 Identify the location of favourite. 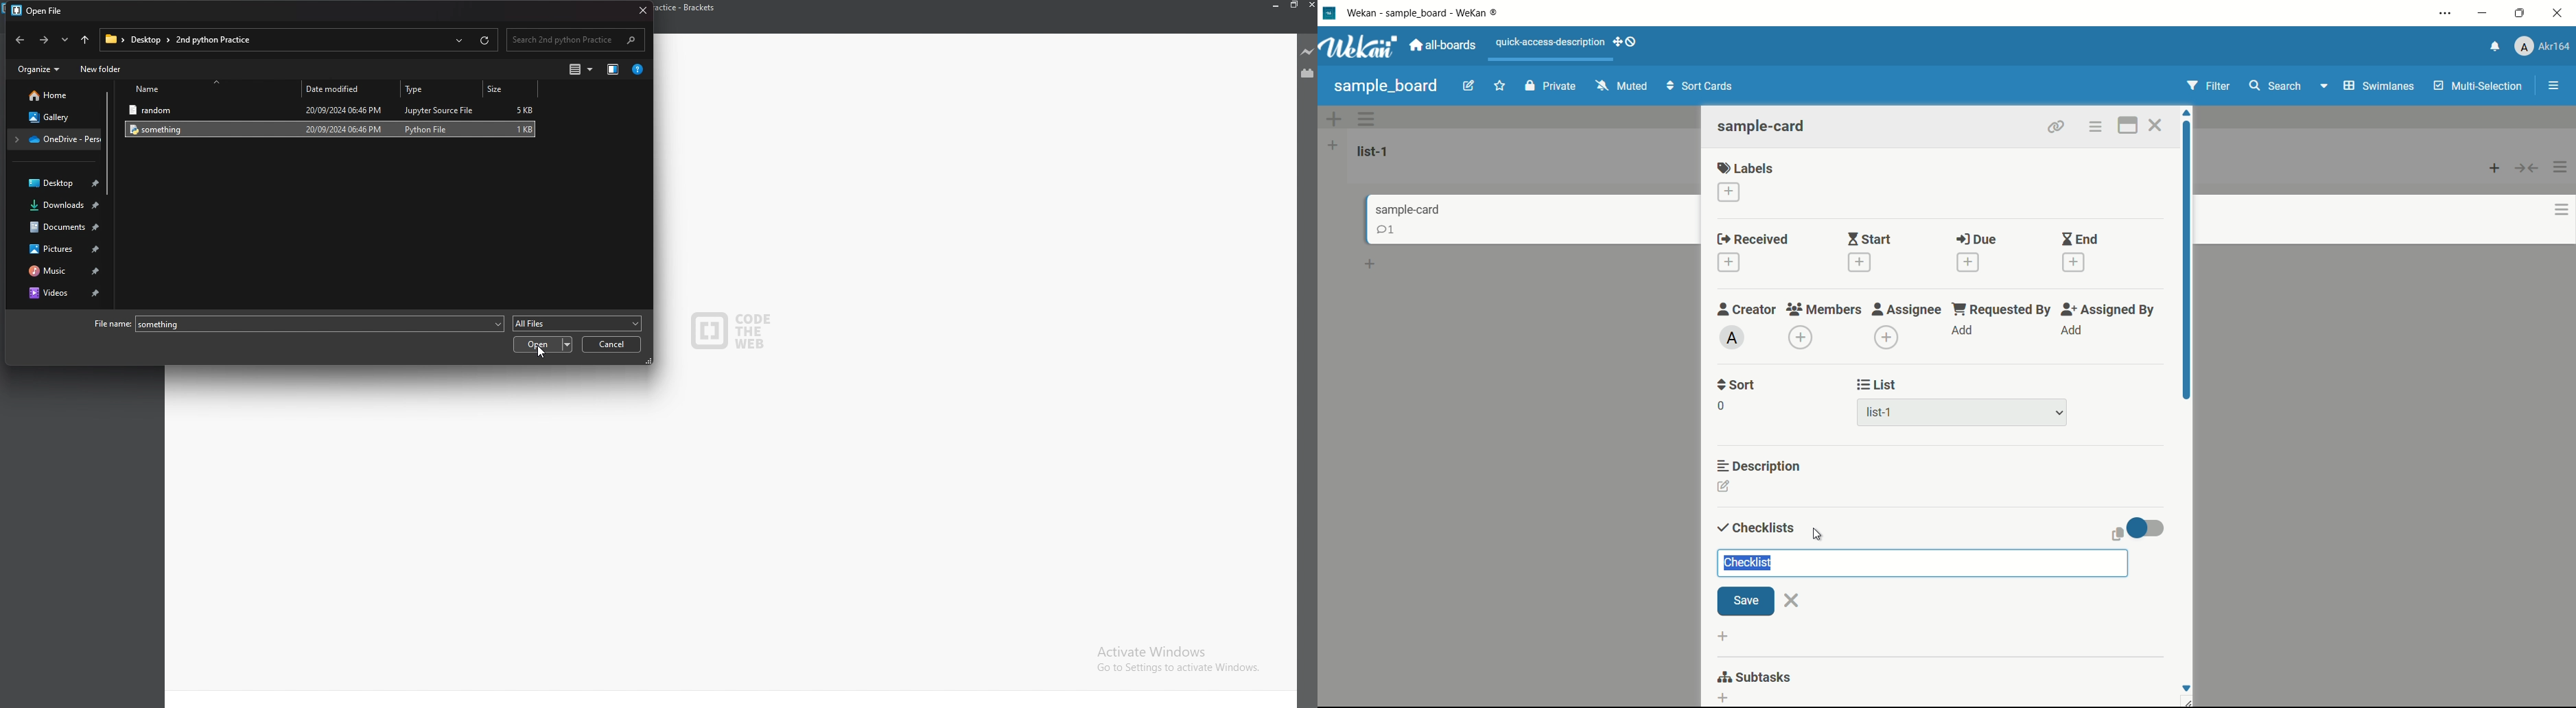
(1500, 83).